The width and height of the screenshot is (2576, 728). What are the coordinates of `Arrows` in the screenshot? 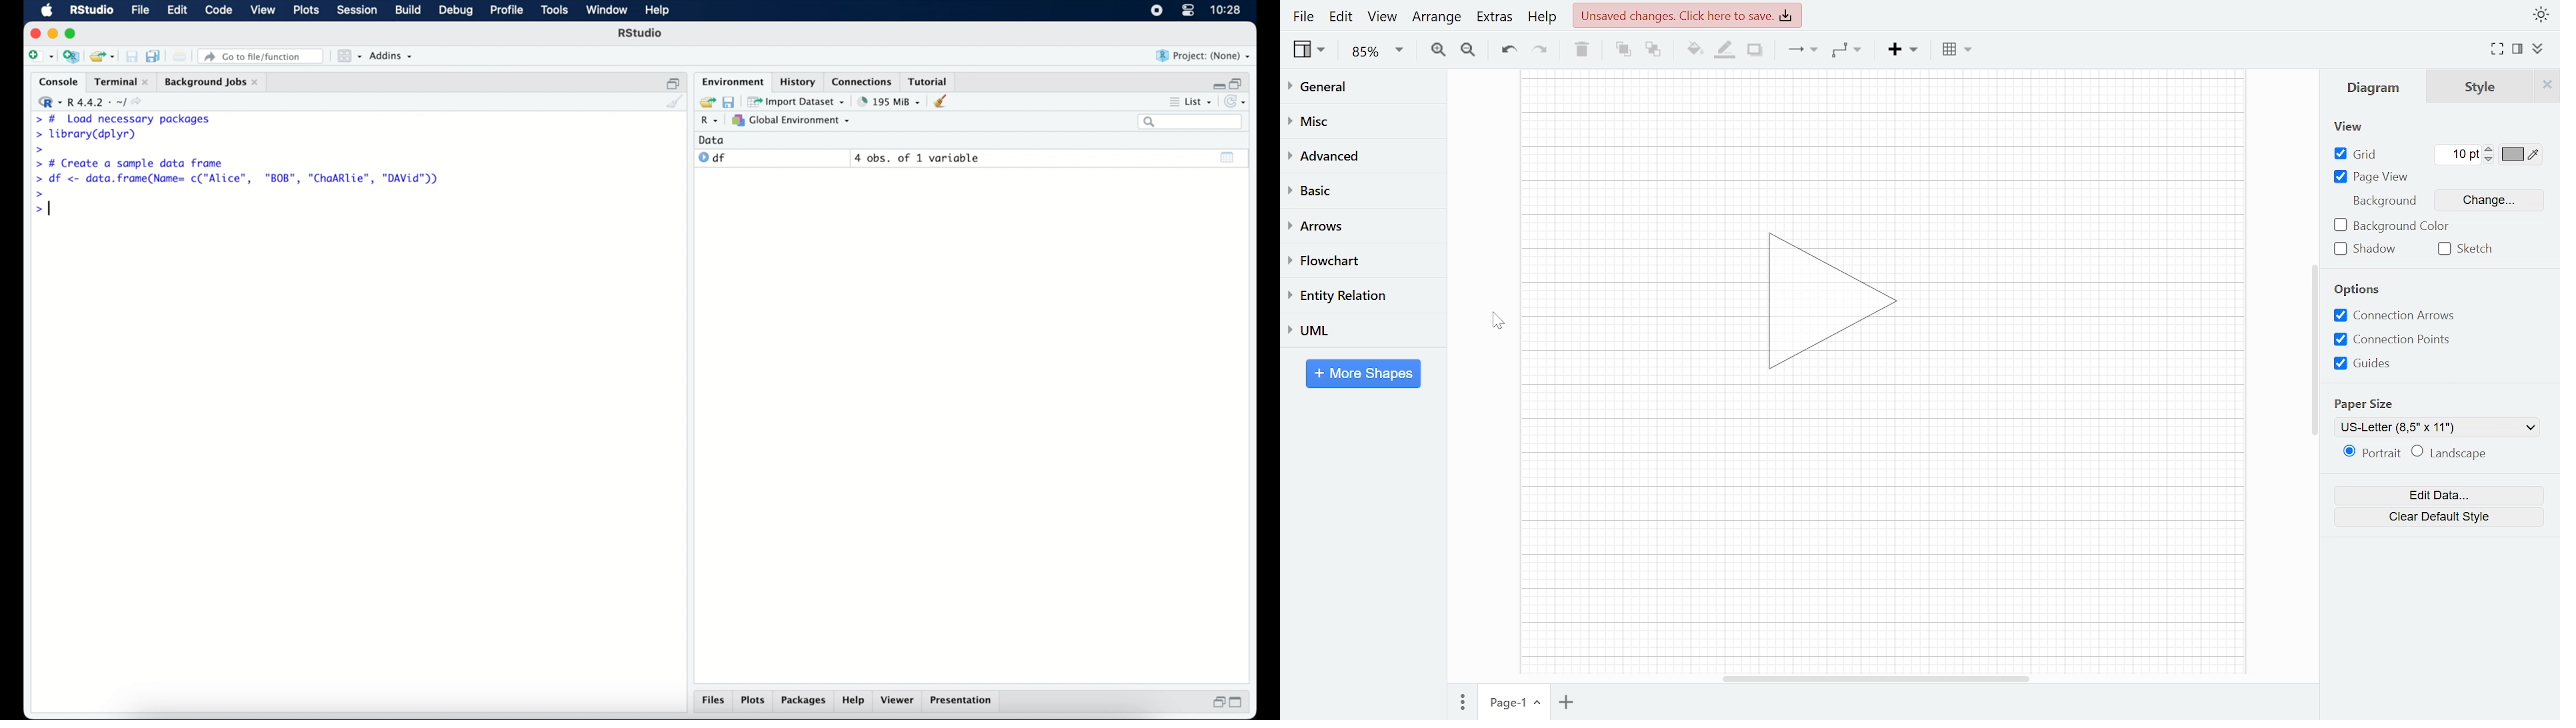 It's located at (1354, 225).